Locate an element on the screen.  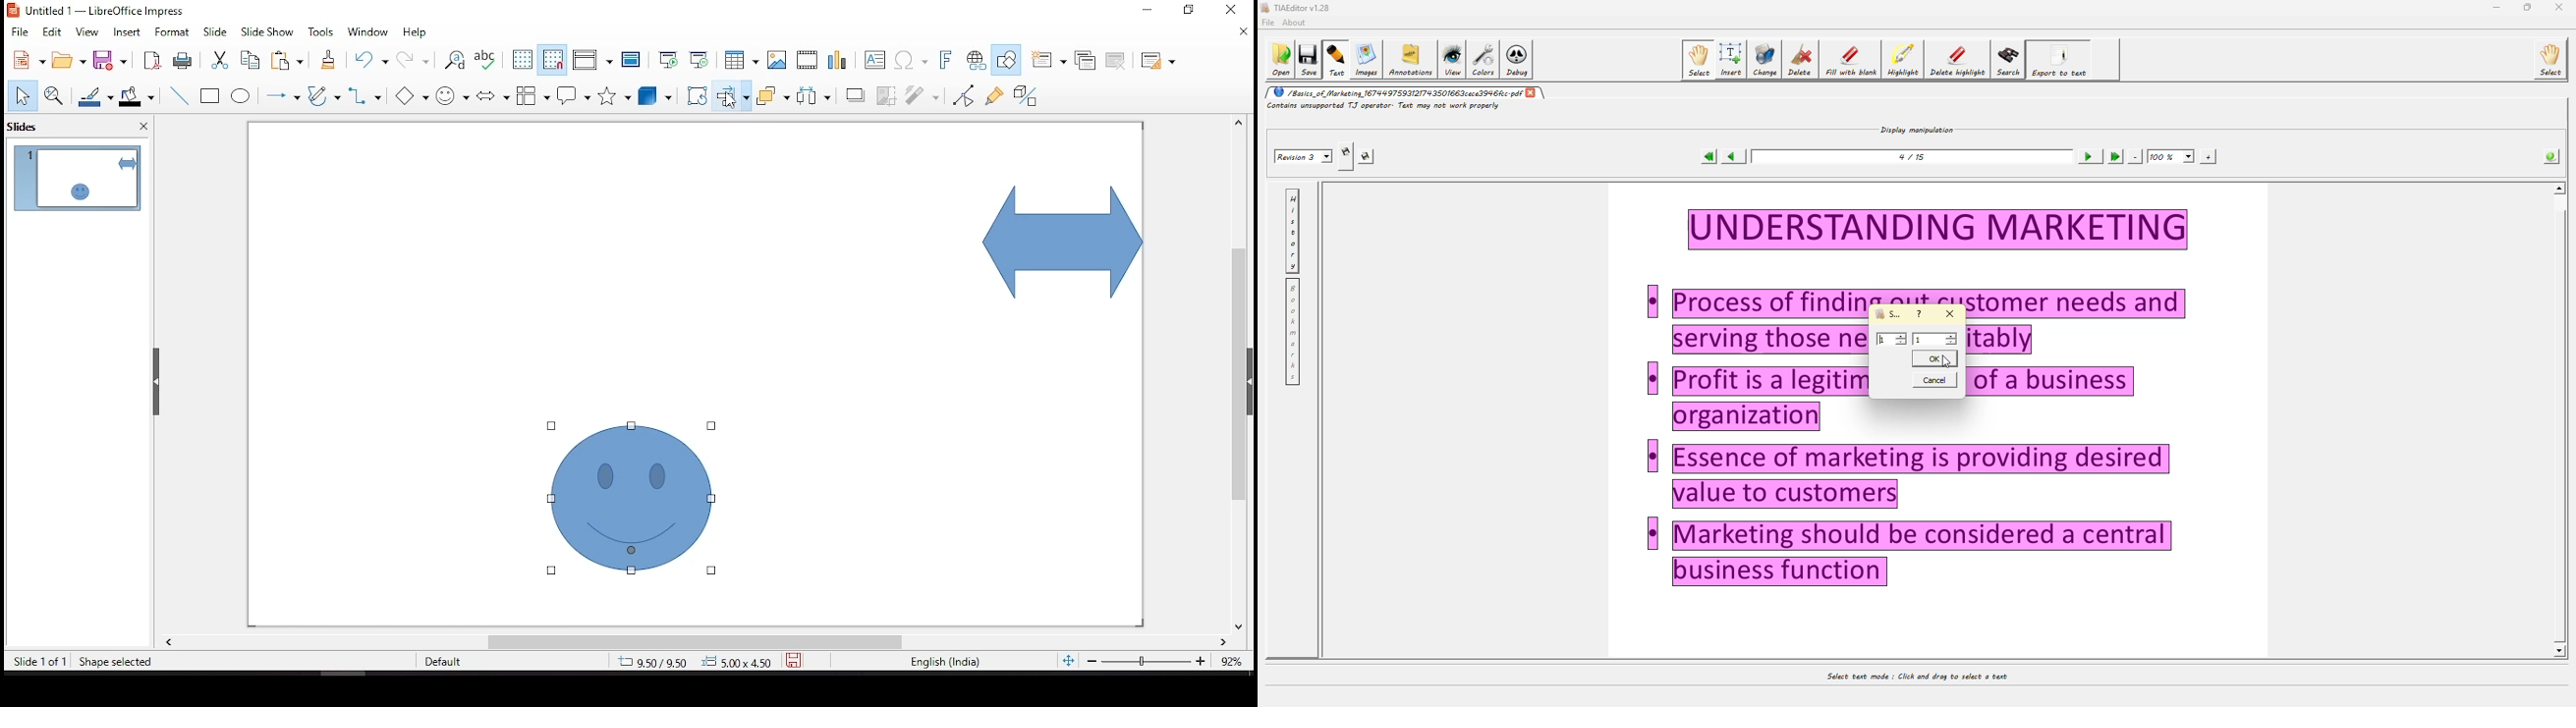
undo is located at coordinates (372, 61).